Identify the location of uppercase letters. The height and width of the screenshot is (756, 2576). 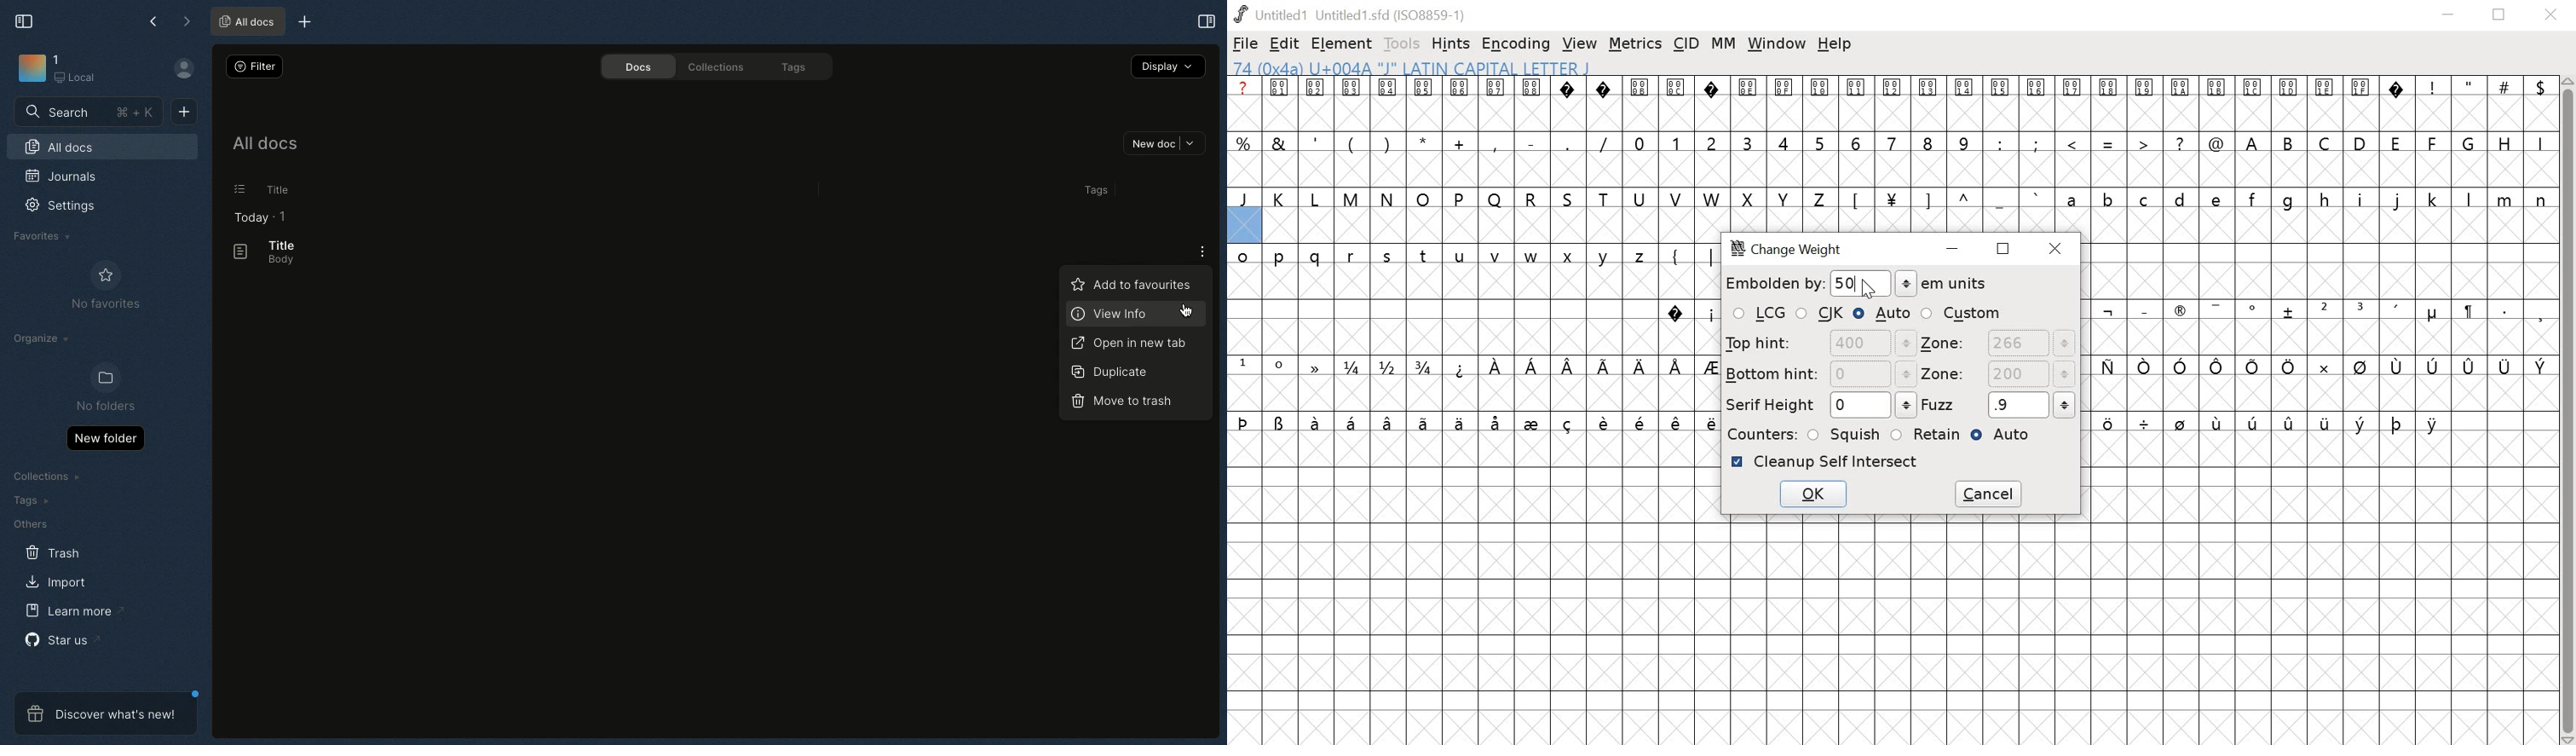
(1528, 199).